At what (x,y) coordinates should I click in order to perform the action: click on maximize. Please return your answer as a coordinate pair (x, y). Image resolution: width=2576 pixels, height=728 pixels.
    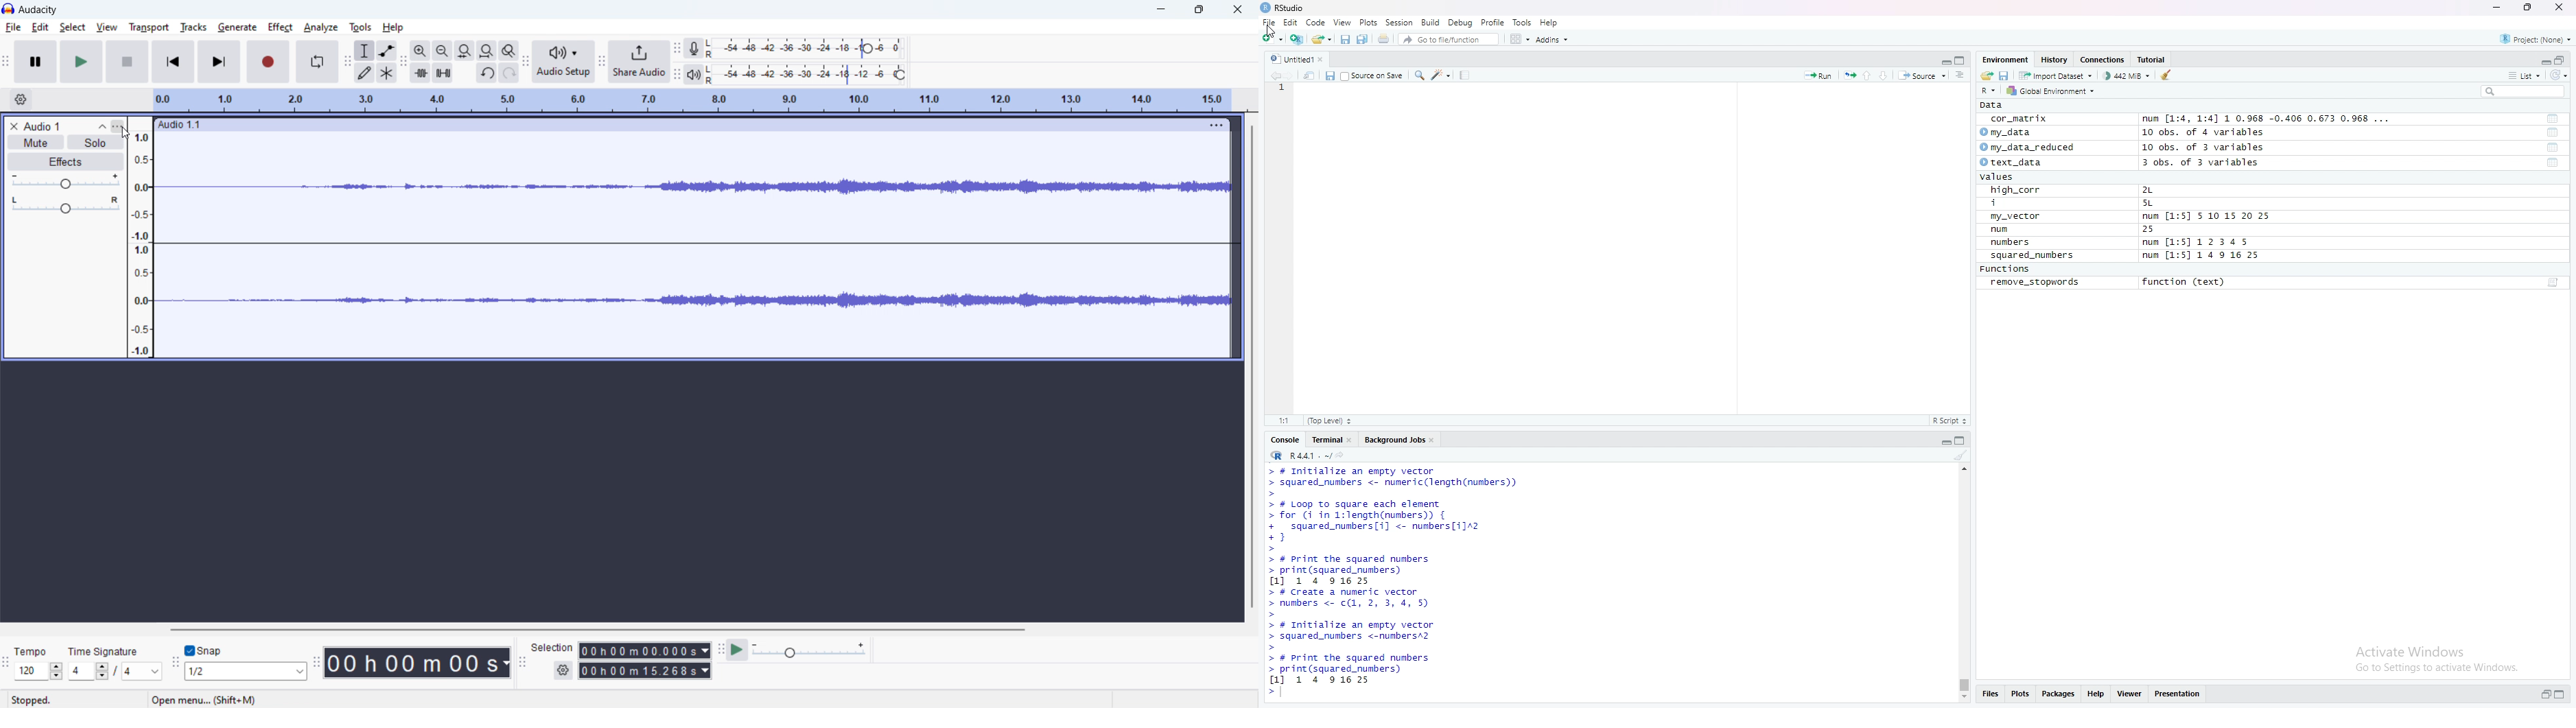
    Looking at the image, I should click on (1960, 441).